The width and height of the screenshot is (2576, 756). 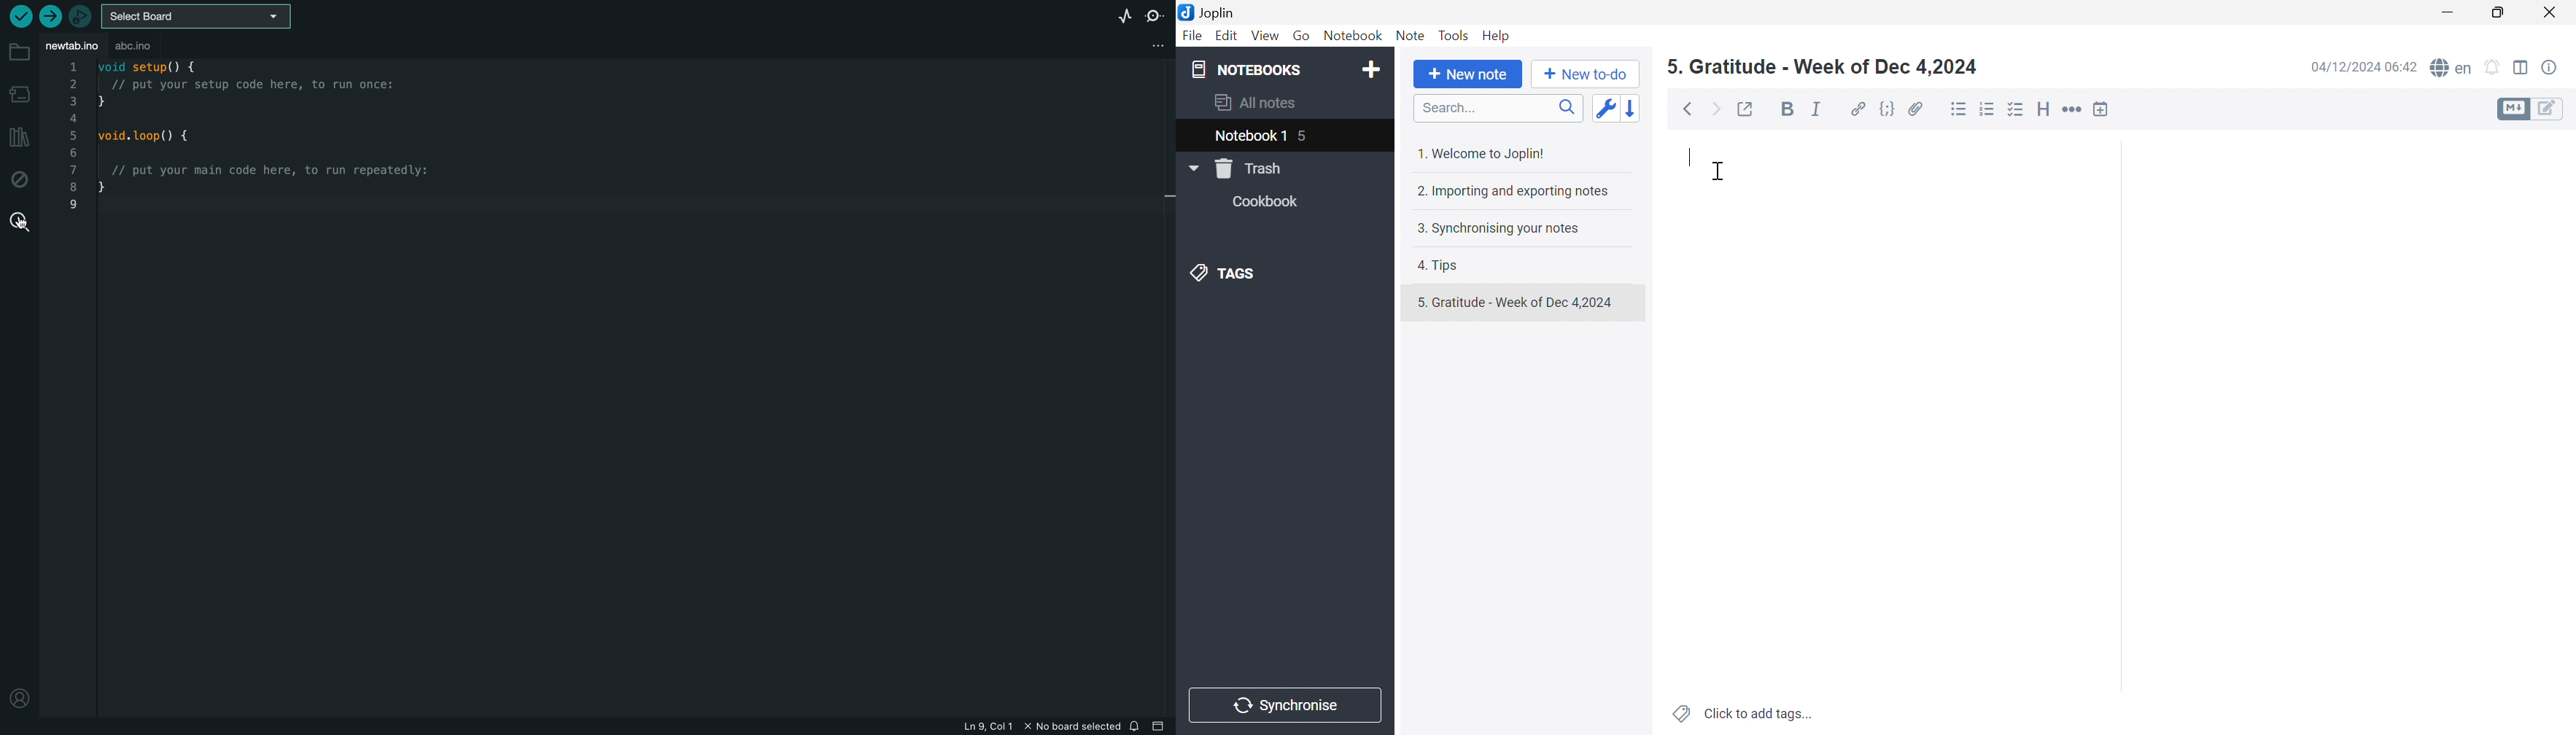 What do you see at coordinates (1518, 191) in the screenshot?
I see `2. Importing and exporting notes` at bounding box center [1518, 191].